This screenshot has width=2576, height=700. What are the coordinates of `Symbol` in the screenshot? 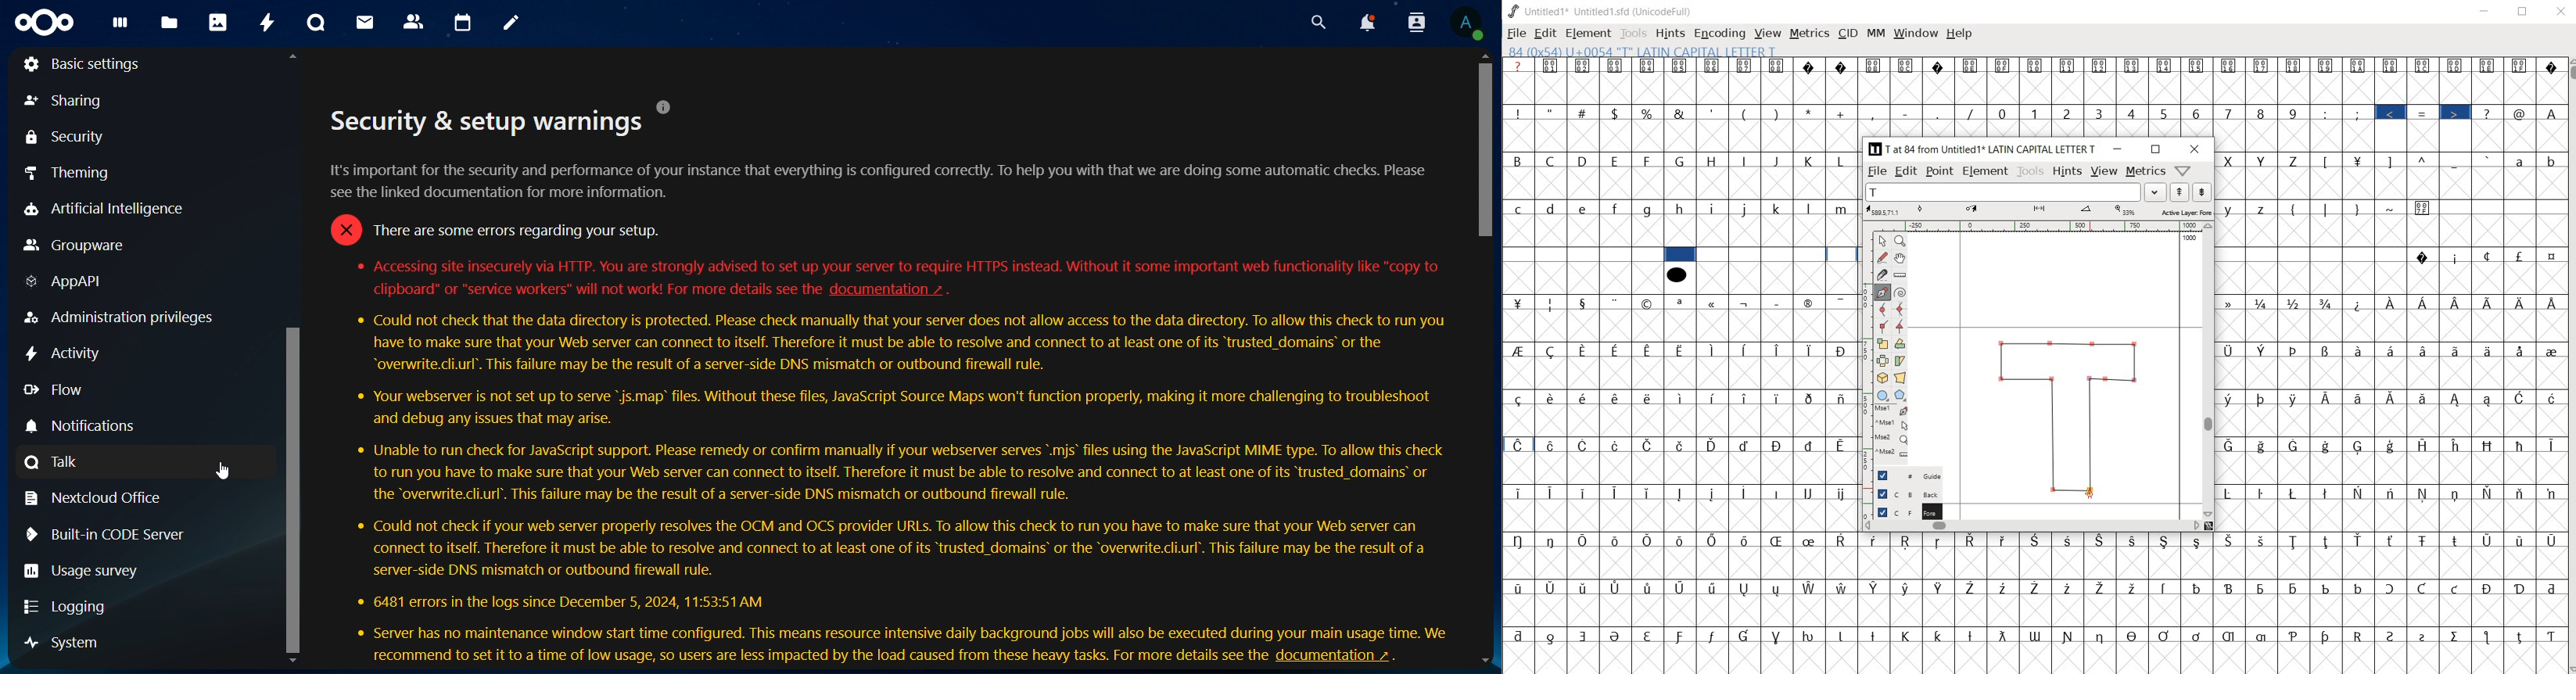 It's located at (2070, 588).